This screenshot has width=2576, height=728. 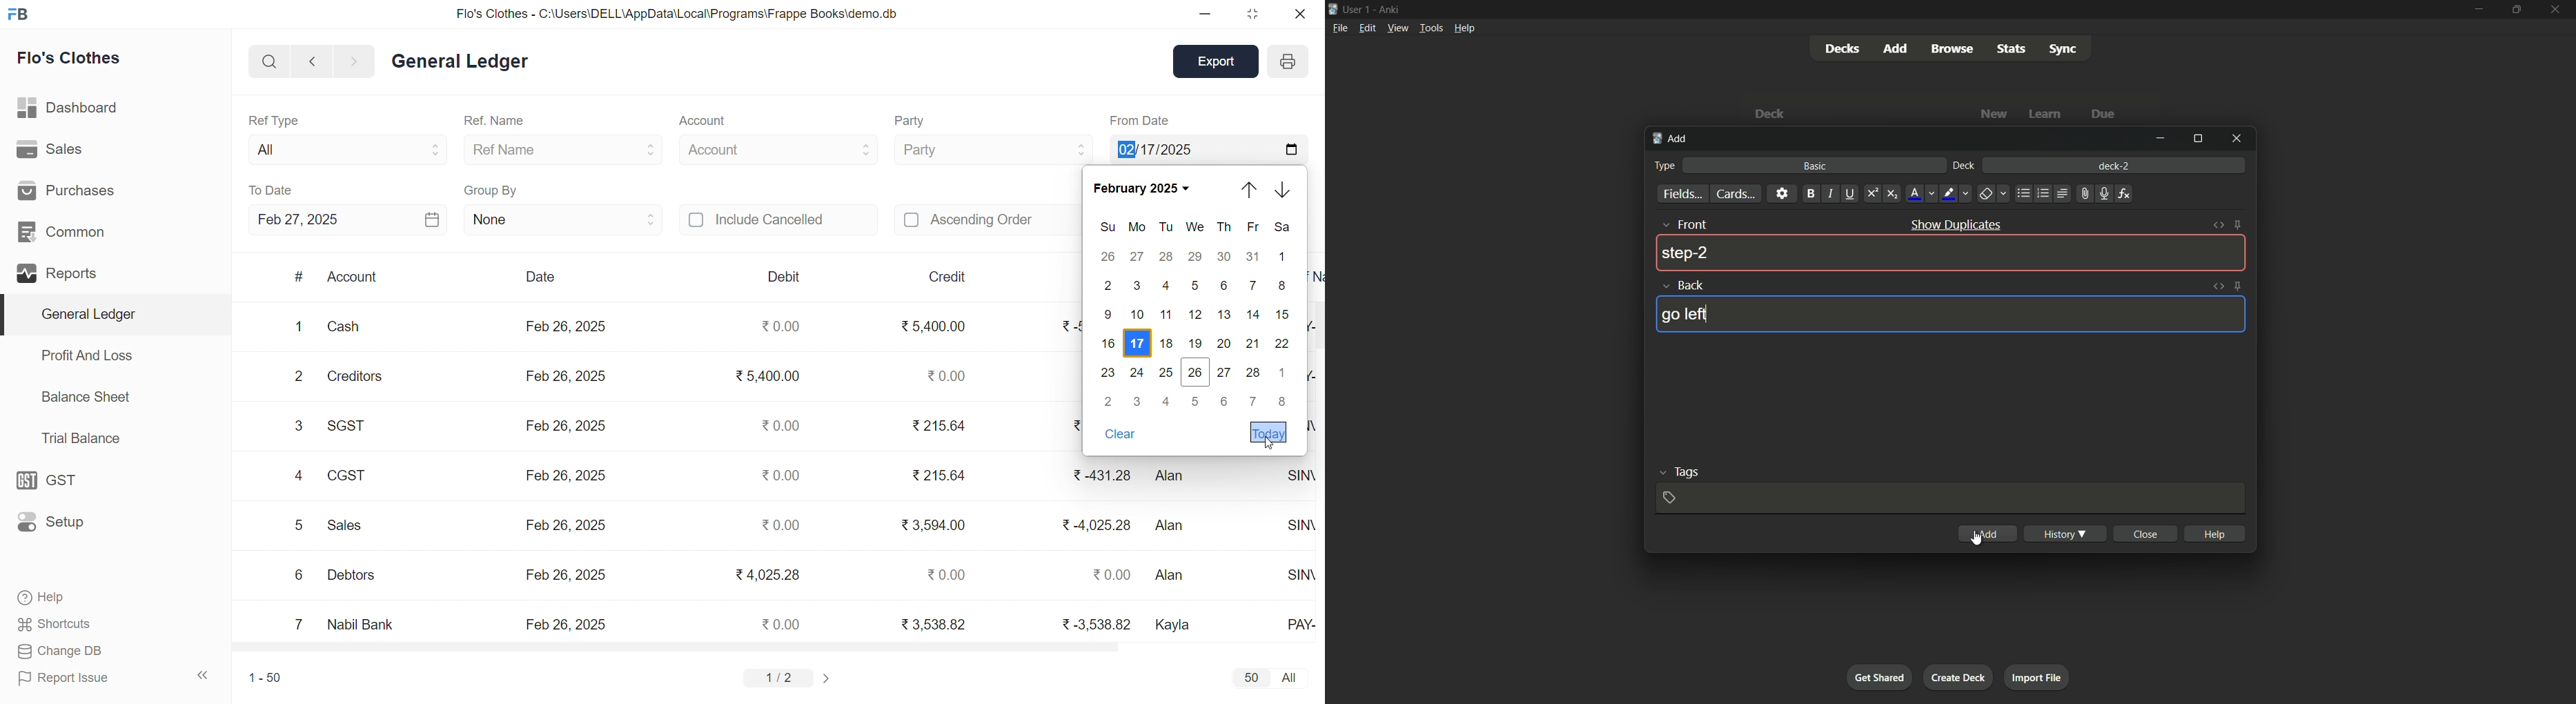 I want to click on Report Issue, so click(x=65, y=678).